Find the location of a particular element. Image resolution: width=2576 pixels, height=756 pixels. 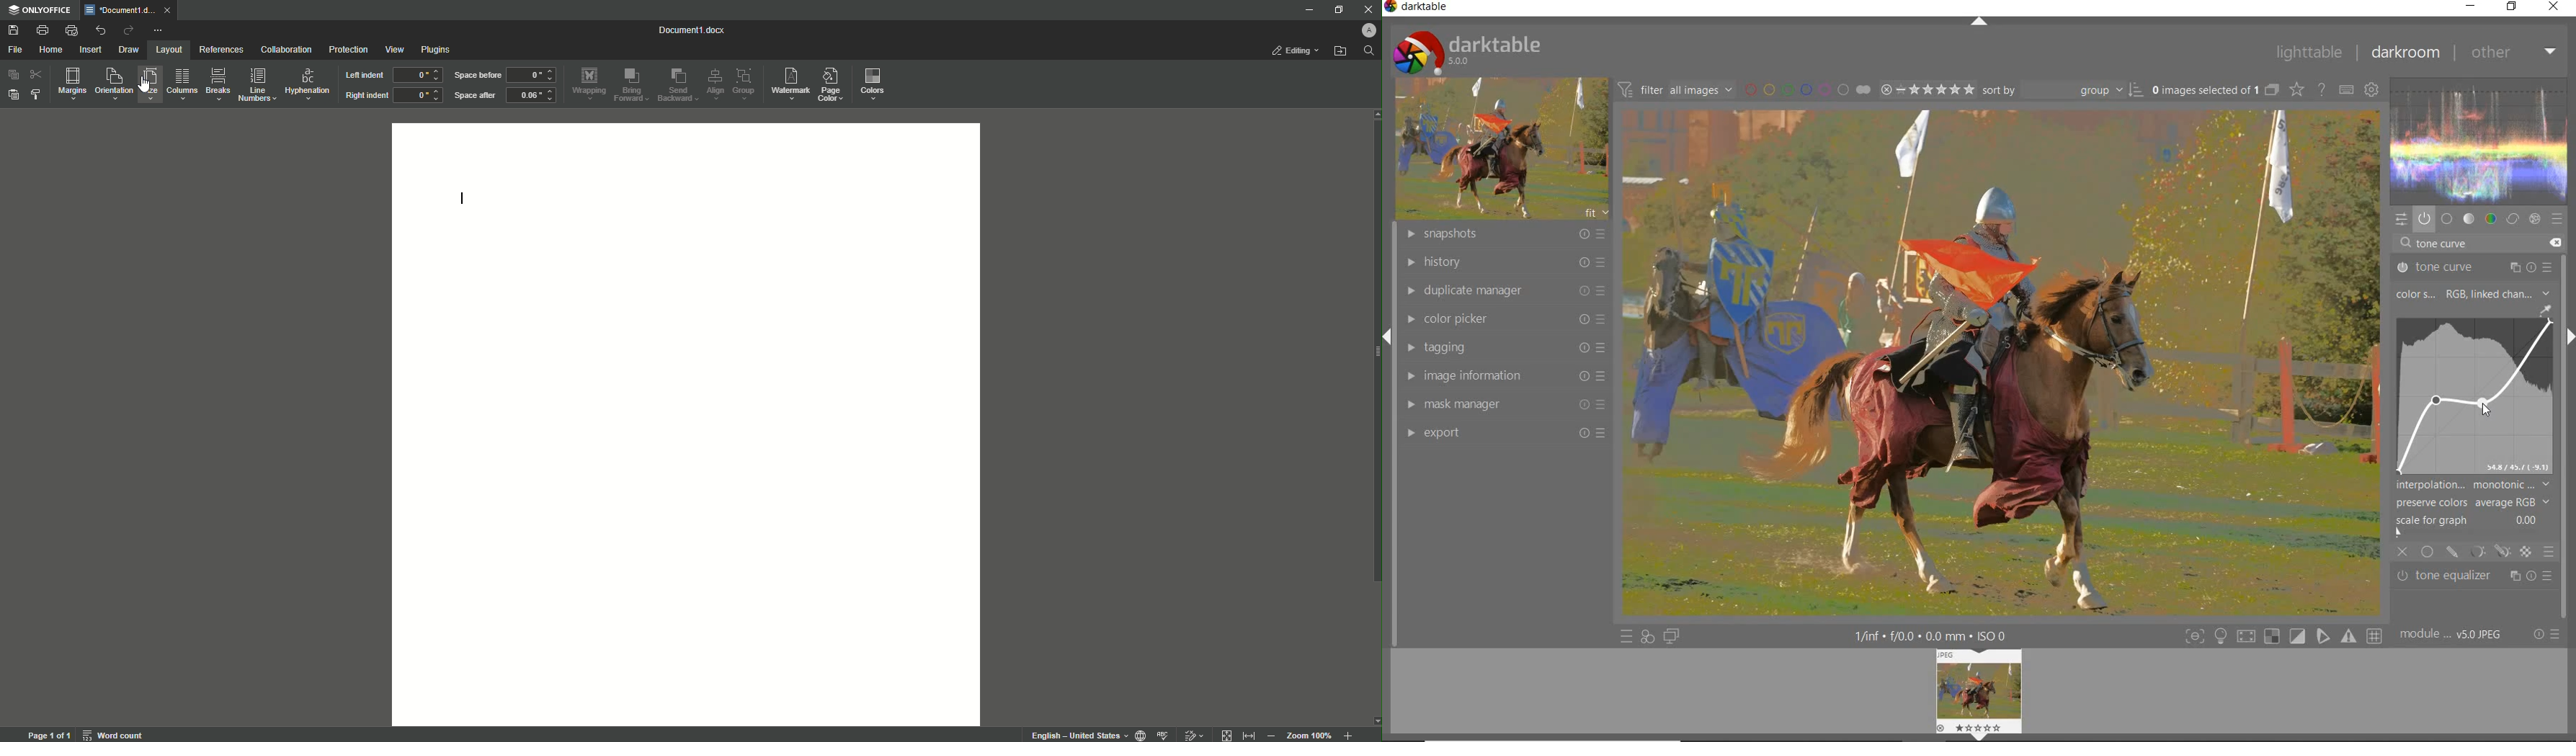

Resources is located at coordinates (220, 49).